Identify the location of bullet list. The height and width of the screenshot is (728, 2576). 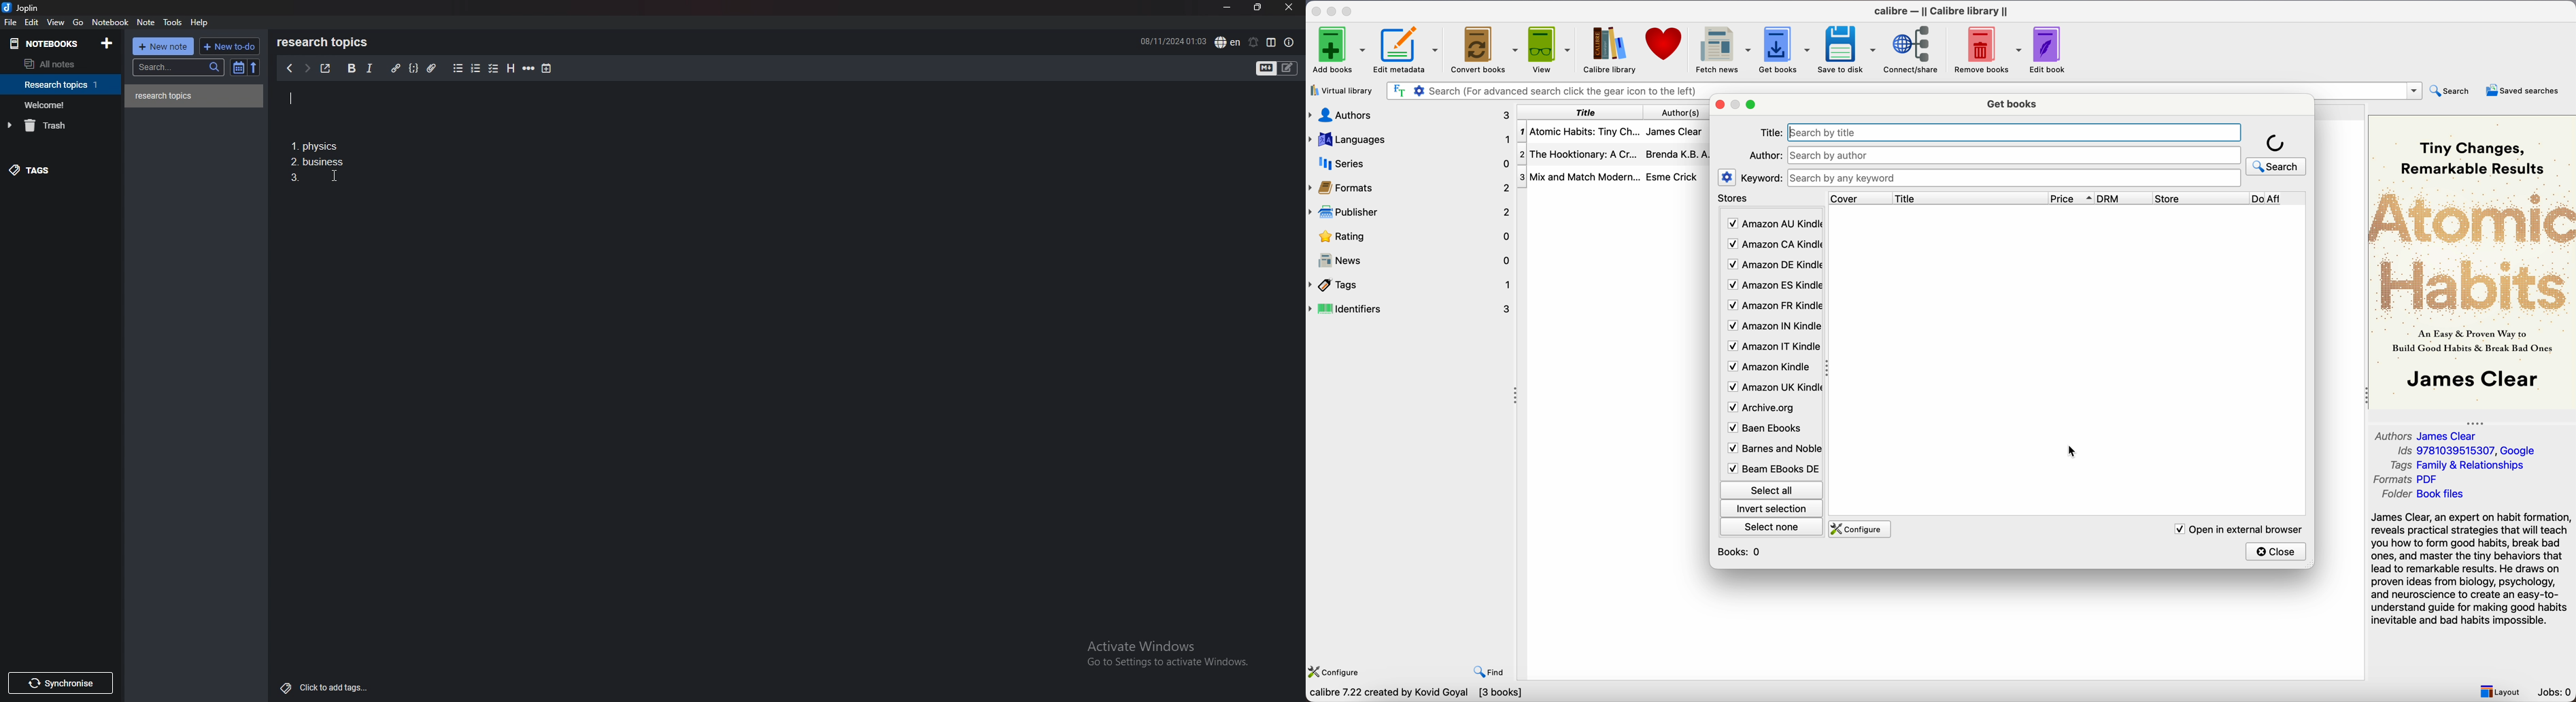
(458, 69).